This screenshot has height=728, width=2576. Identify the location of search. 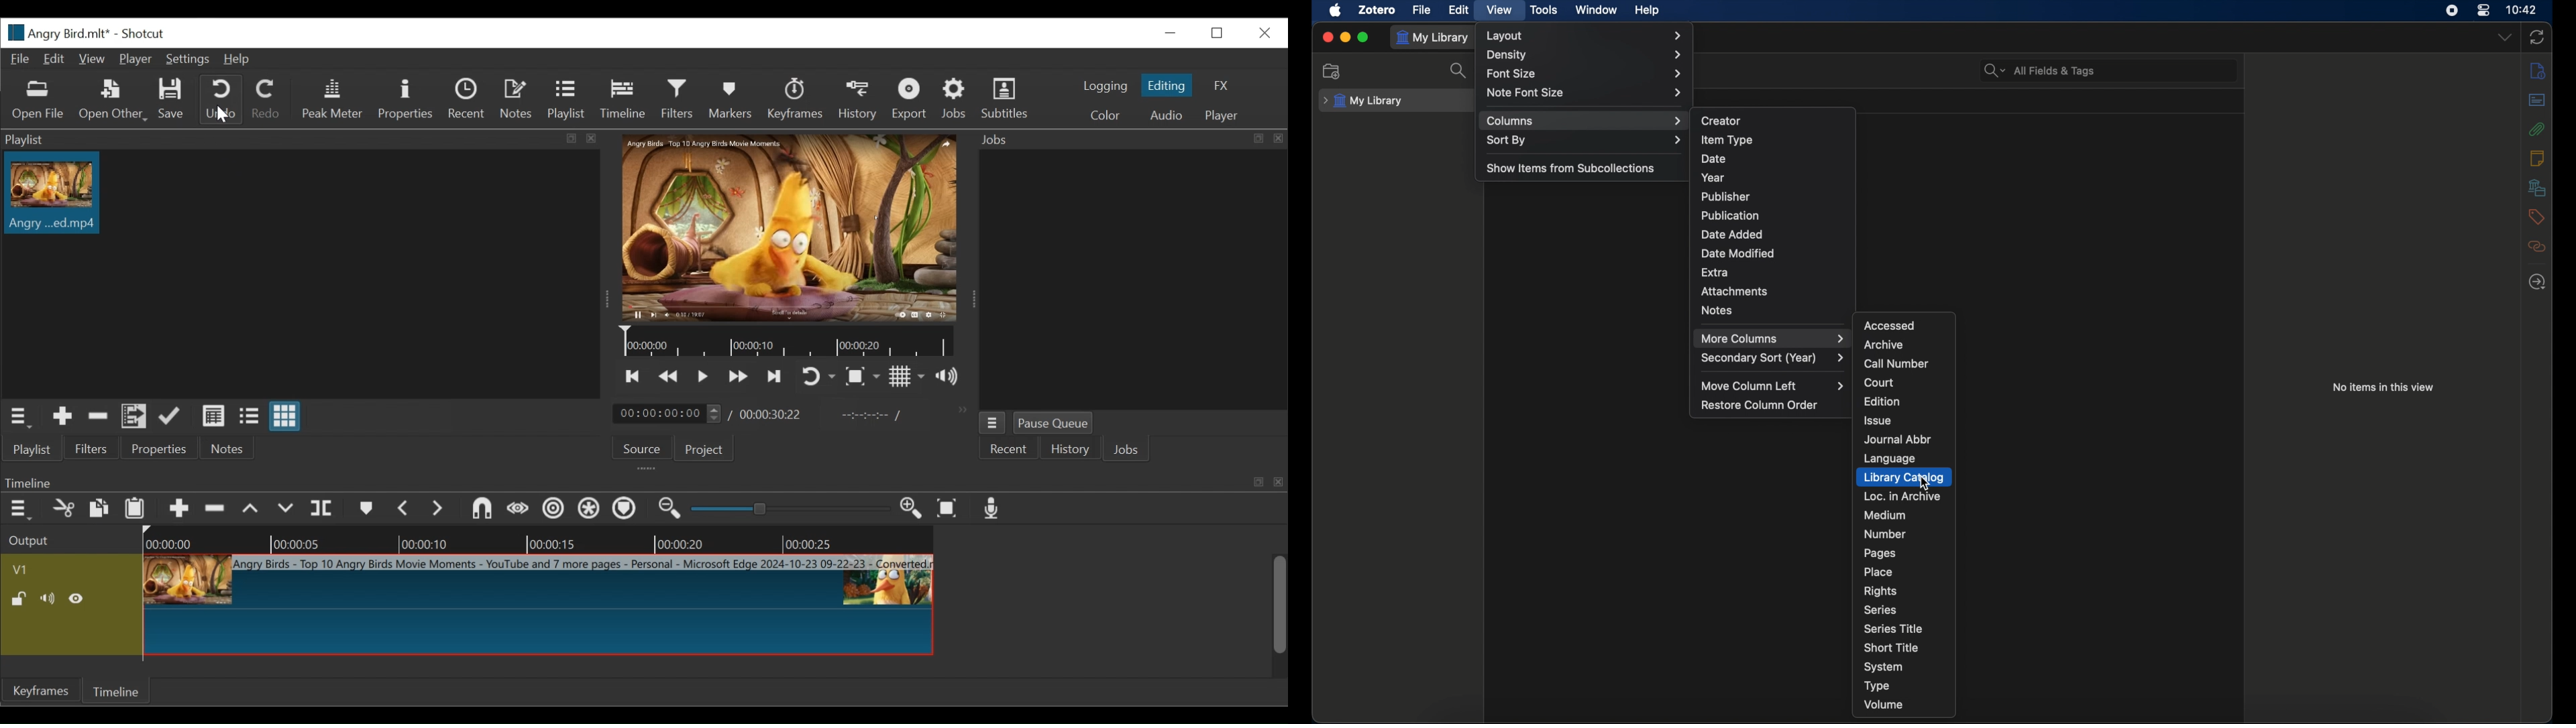
(1460, 71).